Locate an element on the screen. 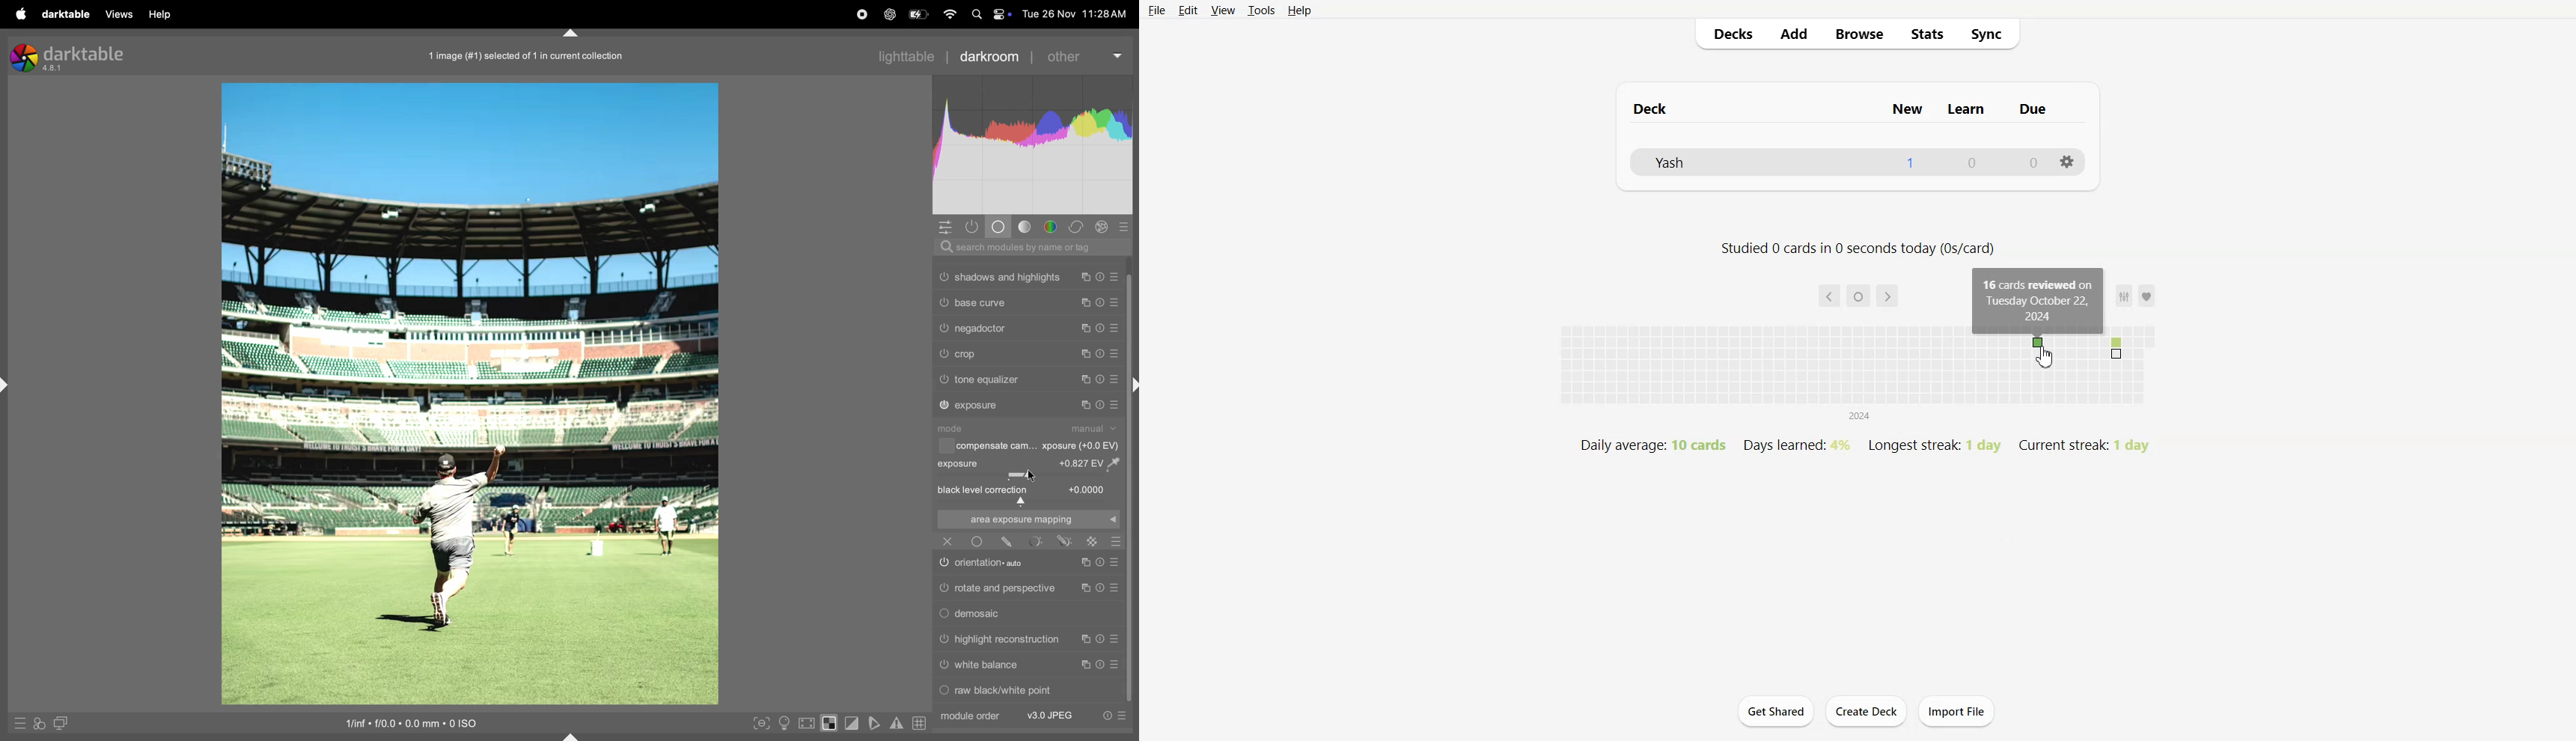 The height and width of the screenshot is (756, 2576). 0 is located at coordinates (1972, 162).